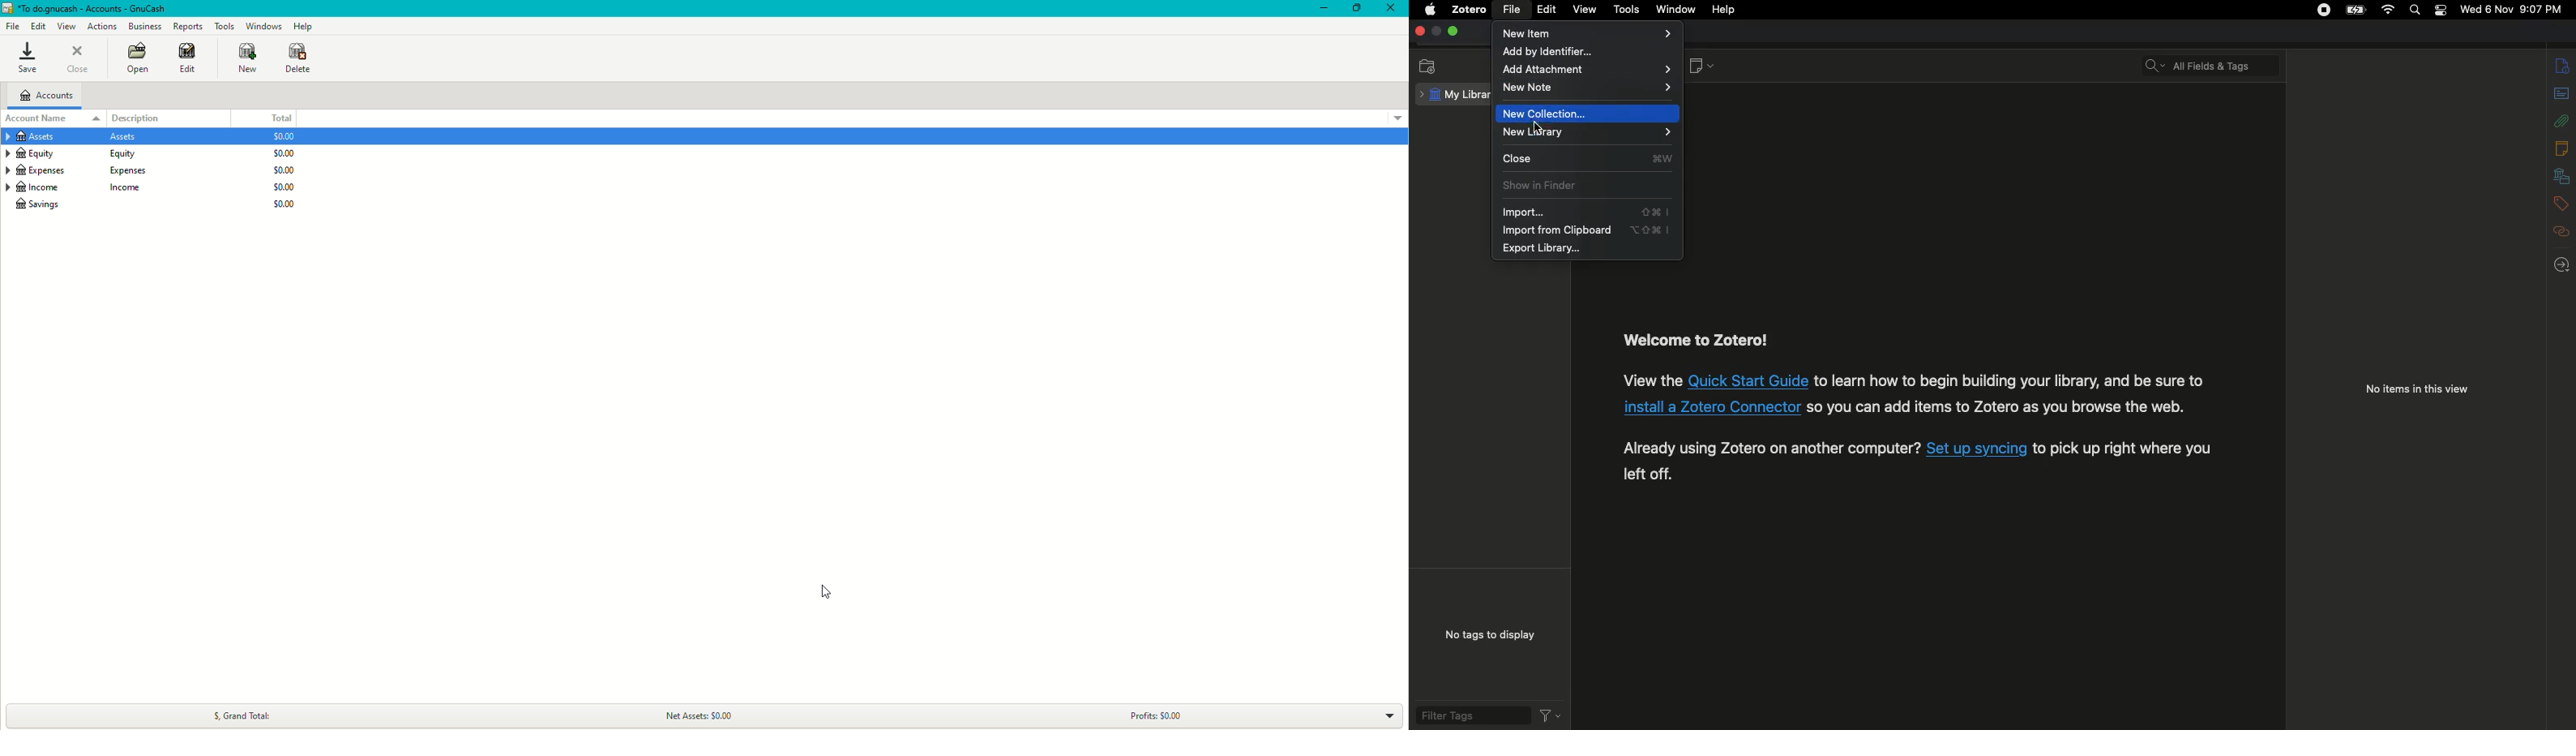 The image size is (2576, 756). Describe the element at coordinates (1429, 11) in the screenshot. I see `Apple logo` at that location.